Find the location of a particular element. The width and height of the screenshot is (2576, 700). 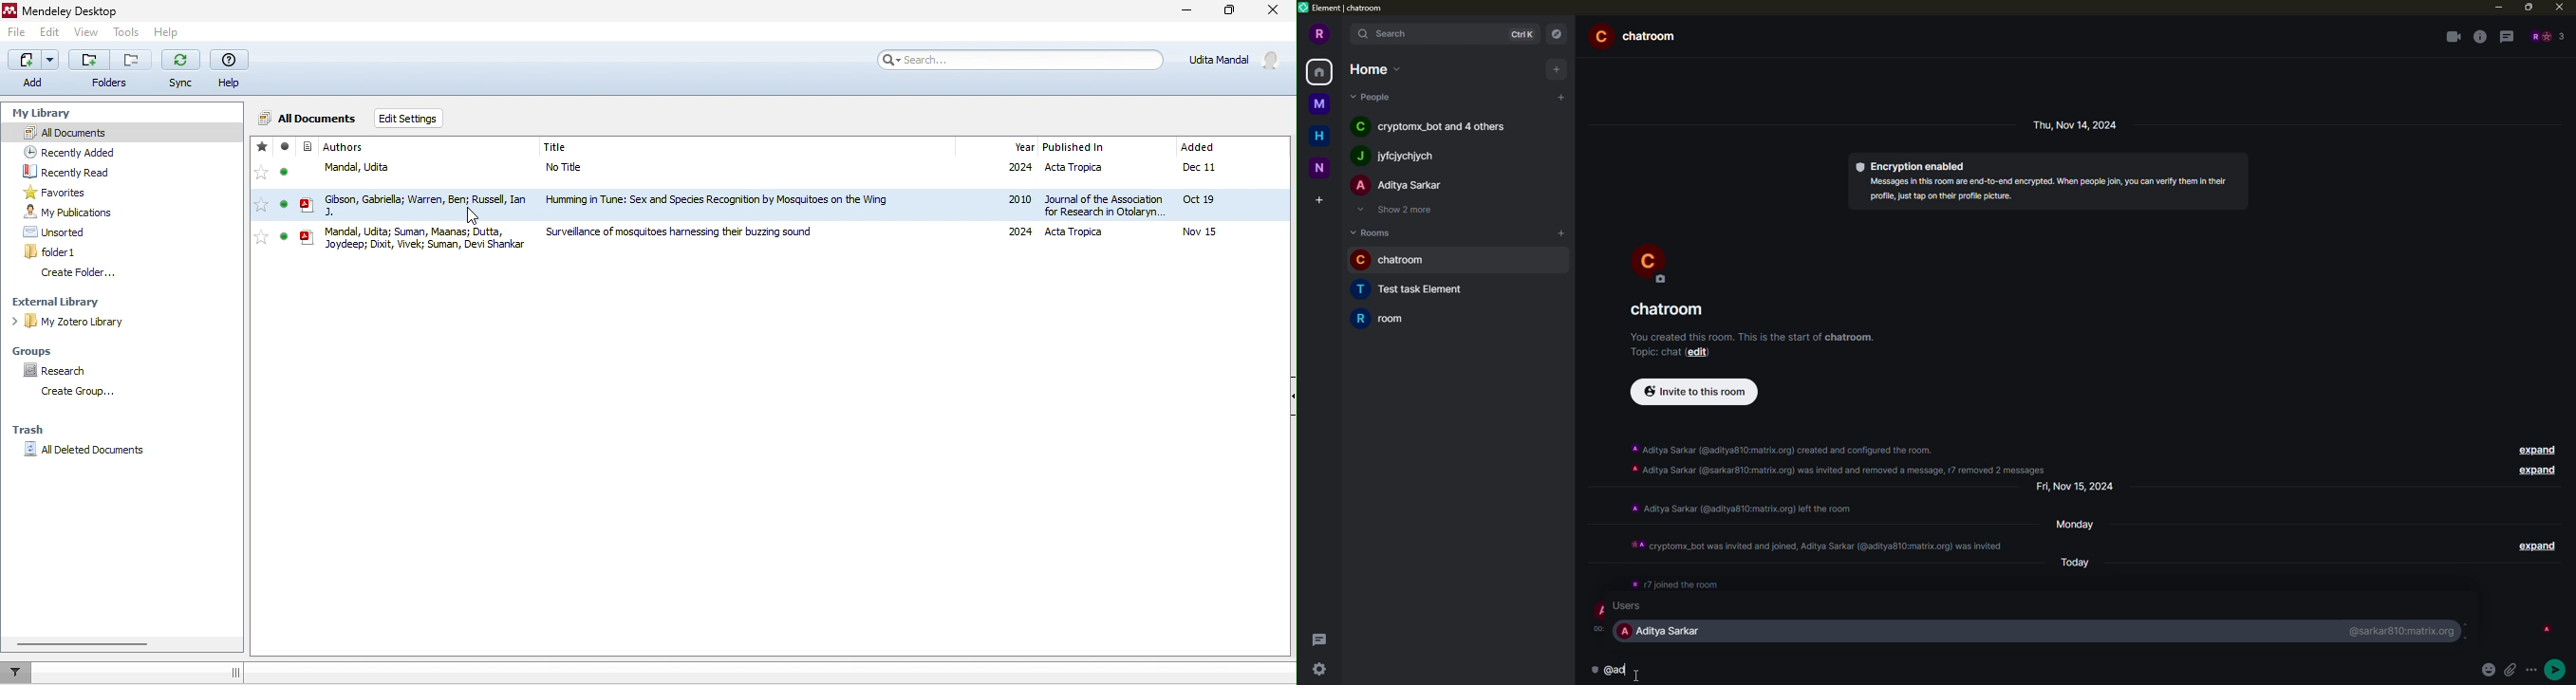

add a topic is located at coordinates (1651, 351).